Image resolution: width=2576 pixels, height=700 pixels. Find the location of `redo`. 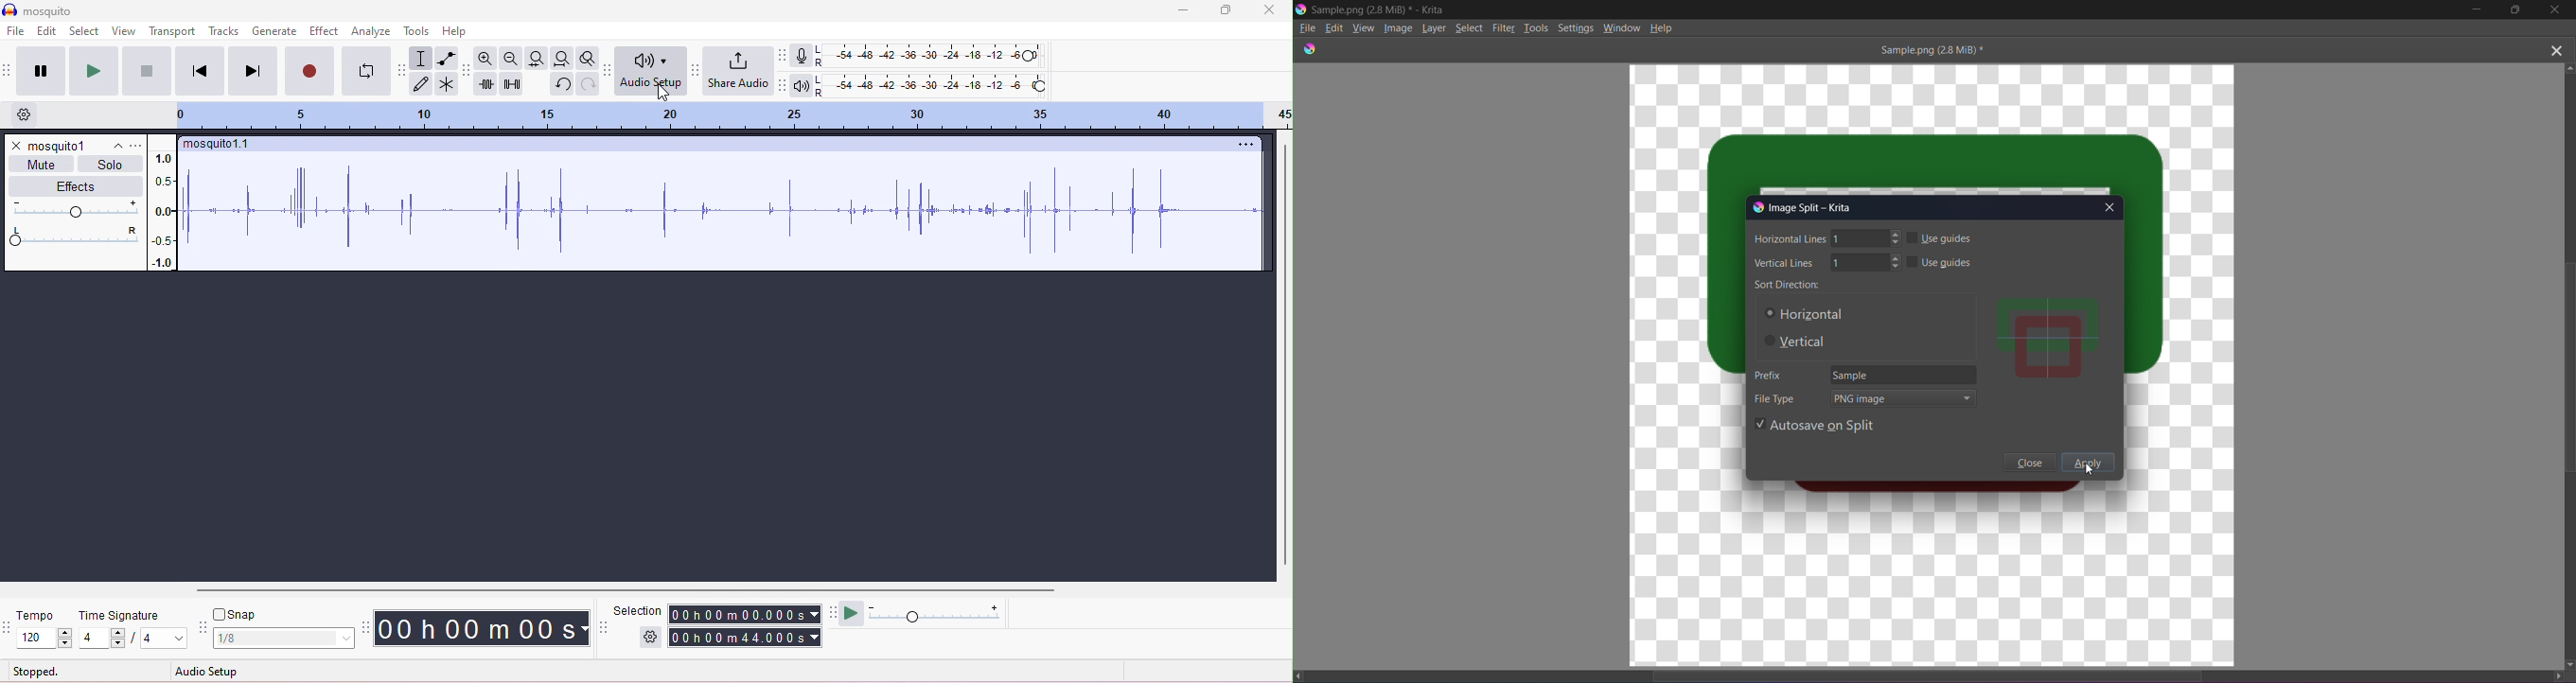

redo is located at coordinates (587, 83).